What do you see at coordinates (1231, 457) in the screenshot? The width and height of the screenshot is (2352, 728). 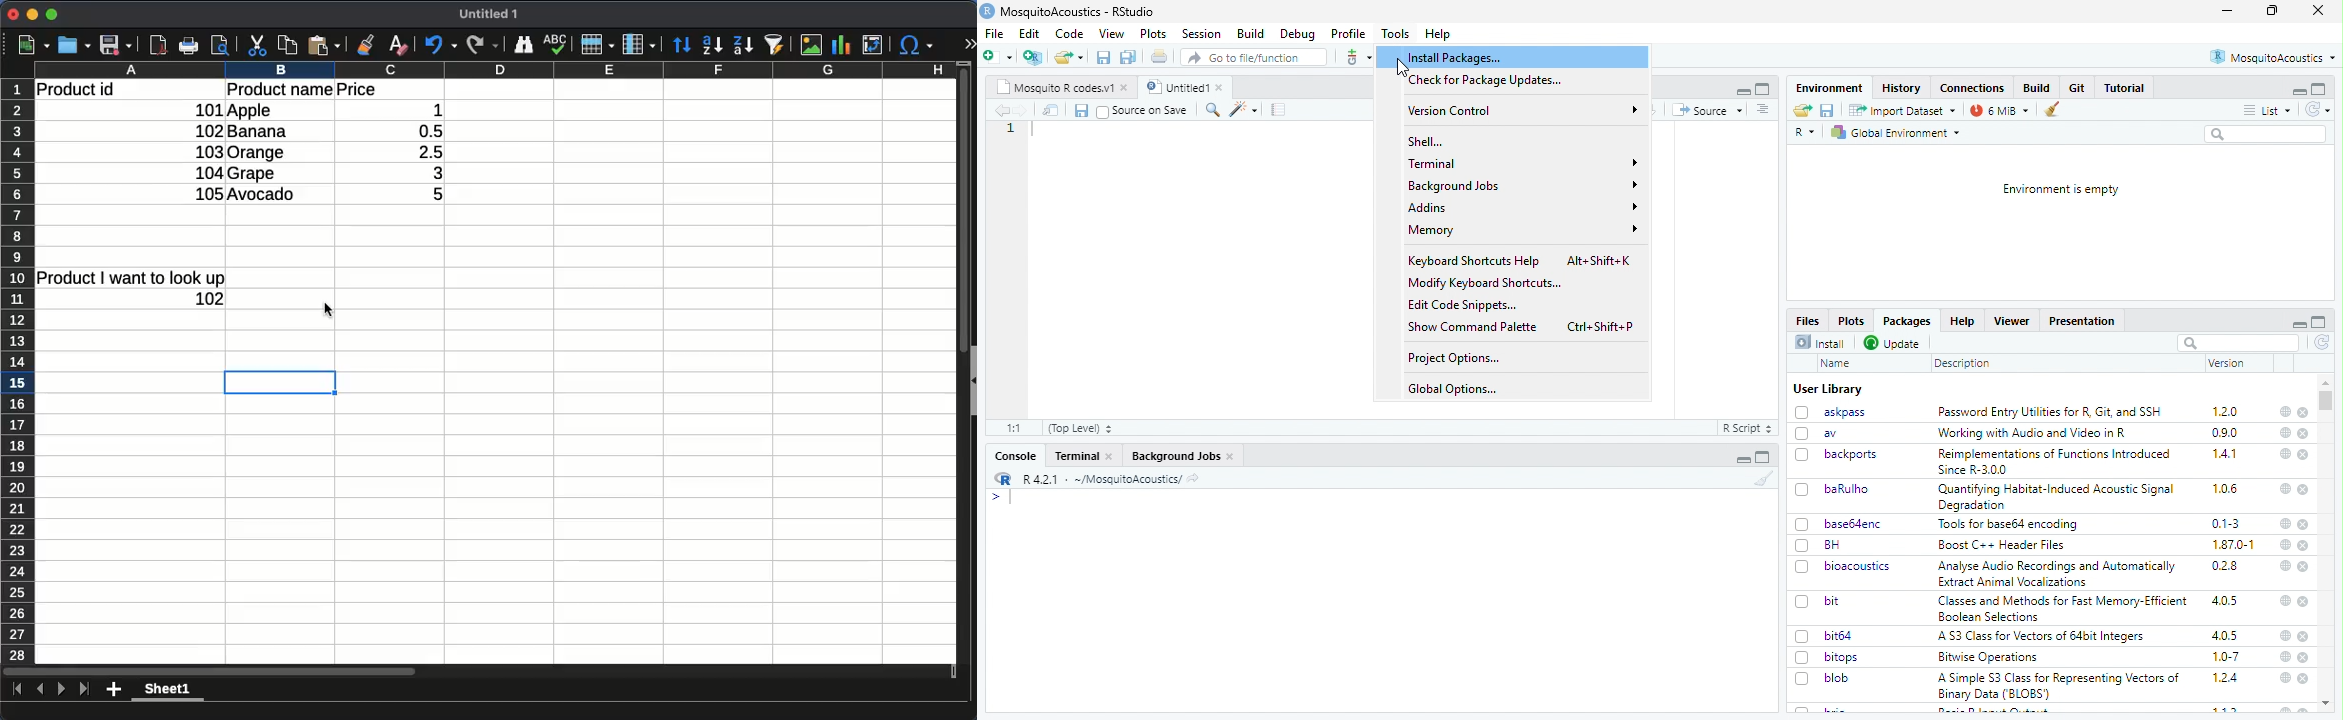 I see `close` at bounding box center [1231, 457].